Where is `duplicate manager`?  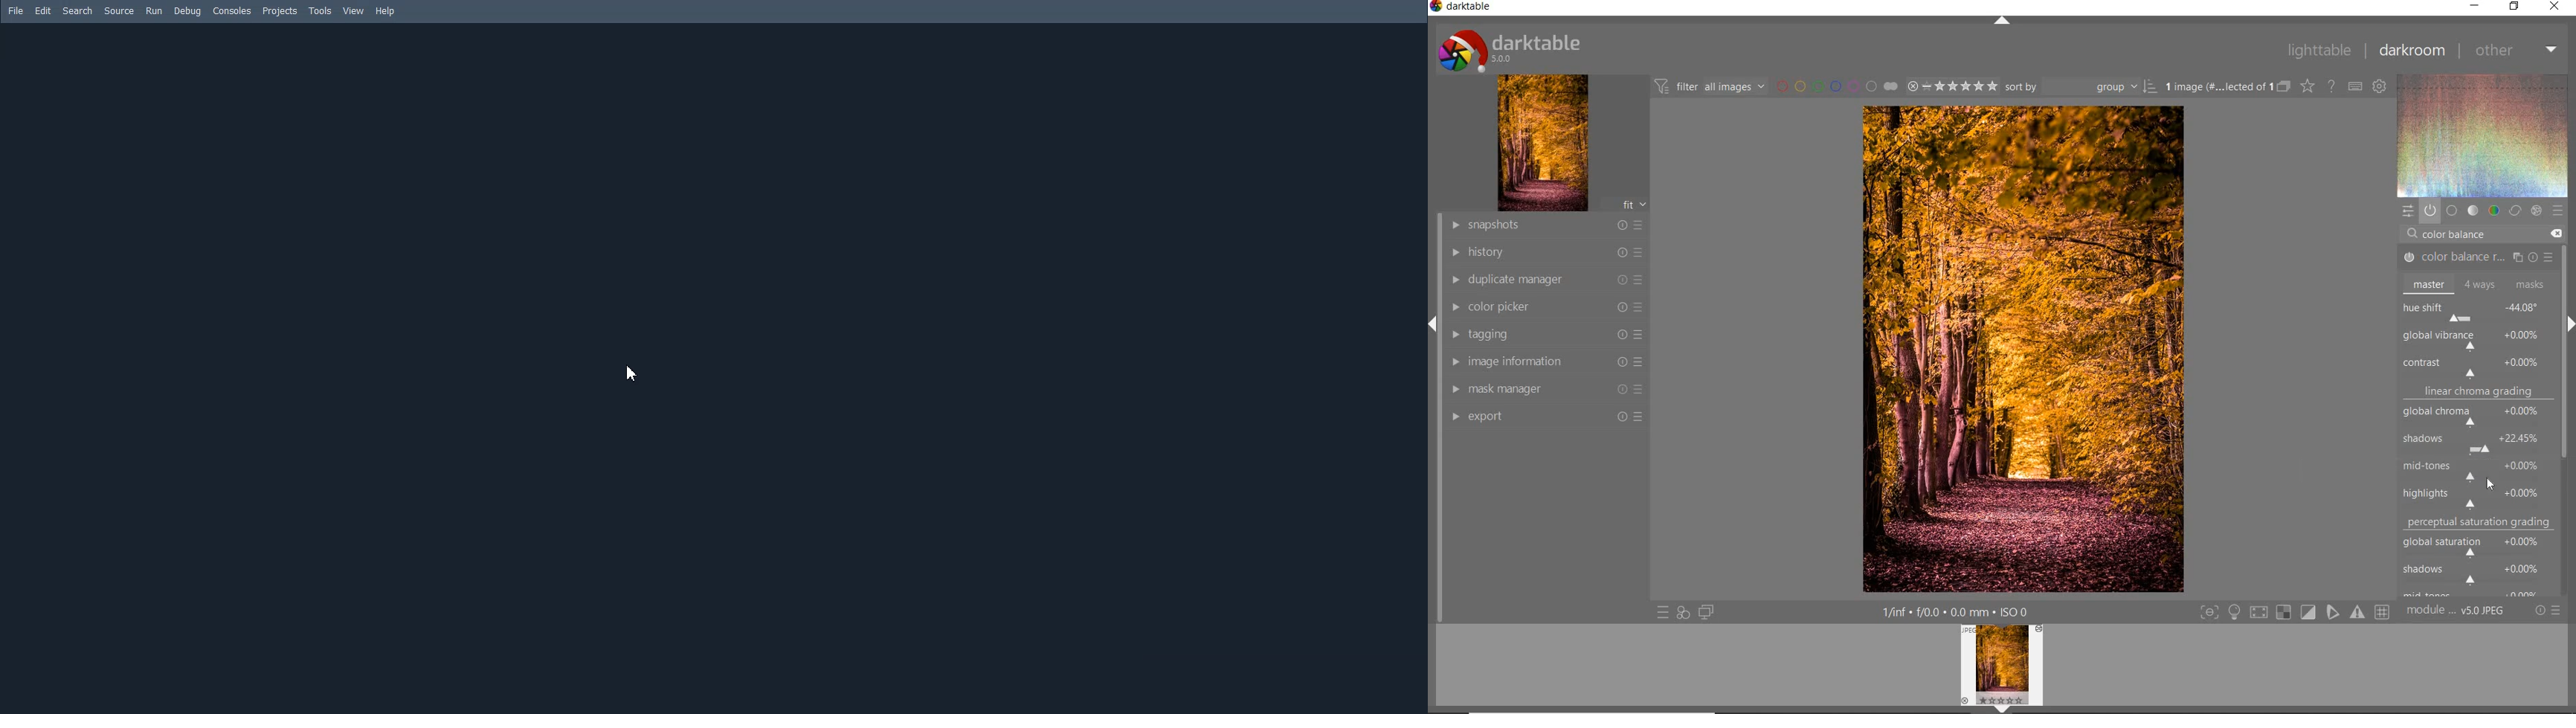 duplicate manager is located at coordinates (1547, 280).